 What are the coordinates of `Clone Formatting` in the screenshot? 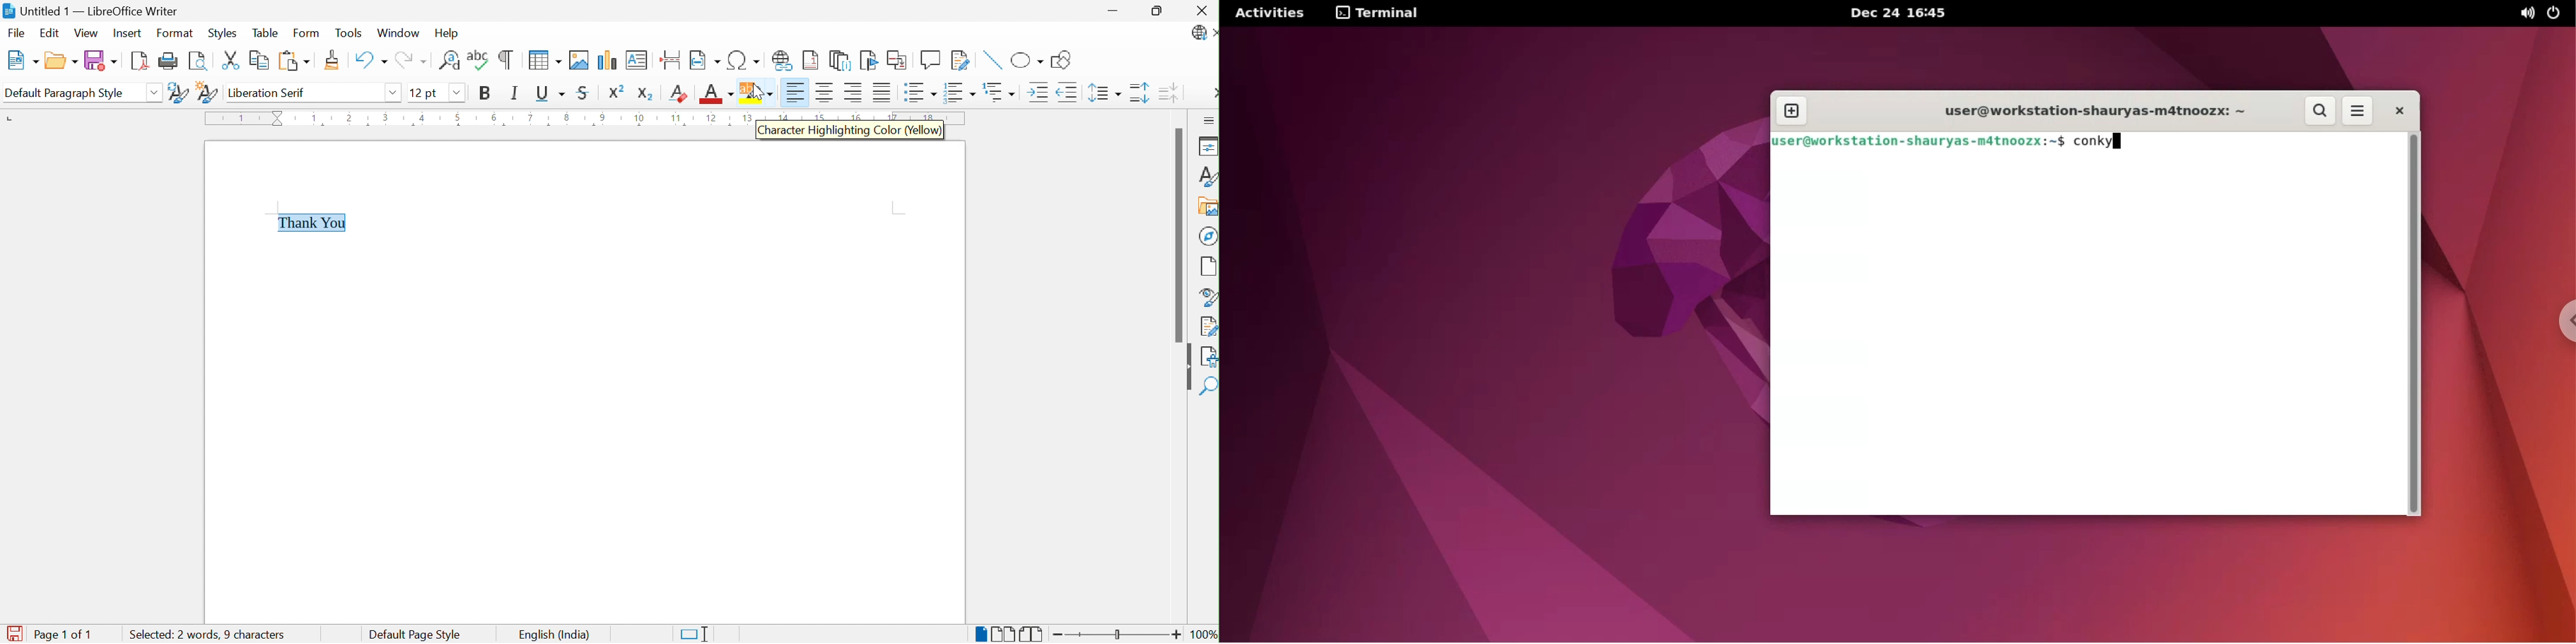 It's located at (332, 60).